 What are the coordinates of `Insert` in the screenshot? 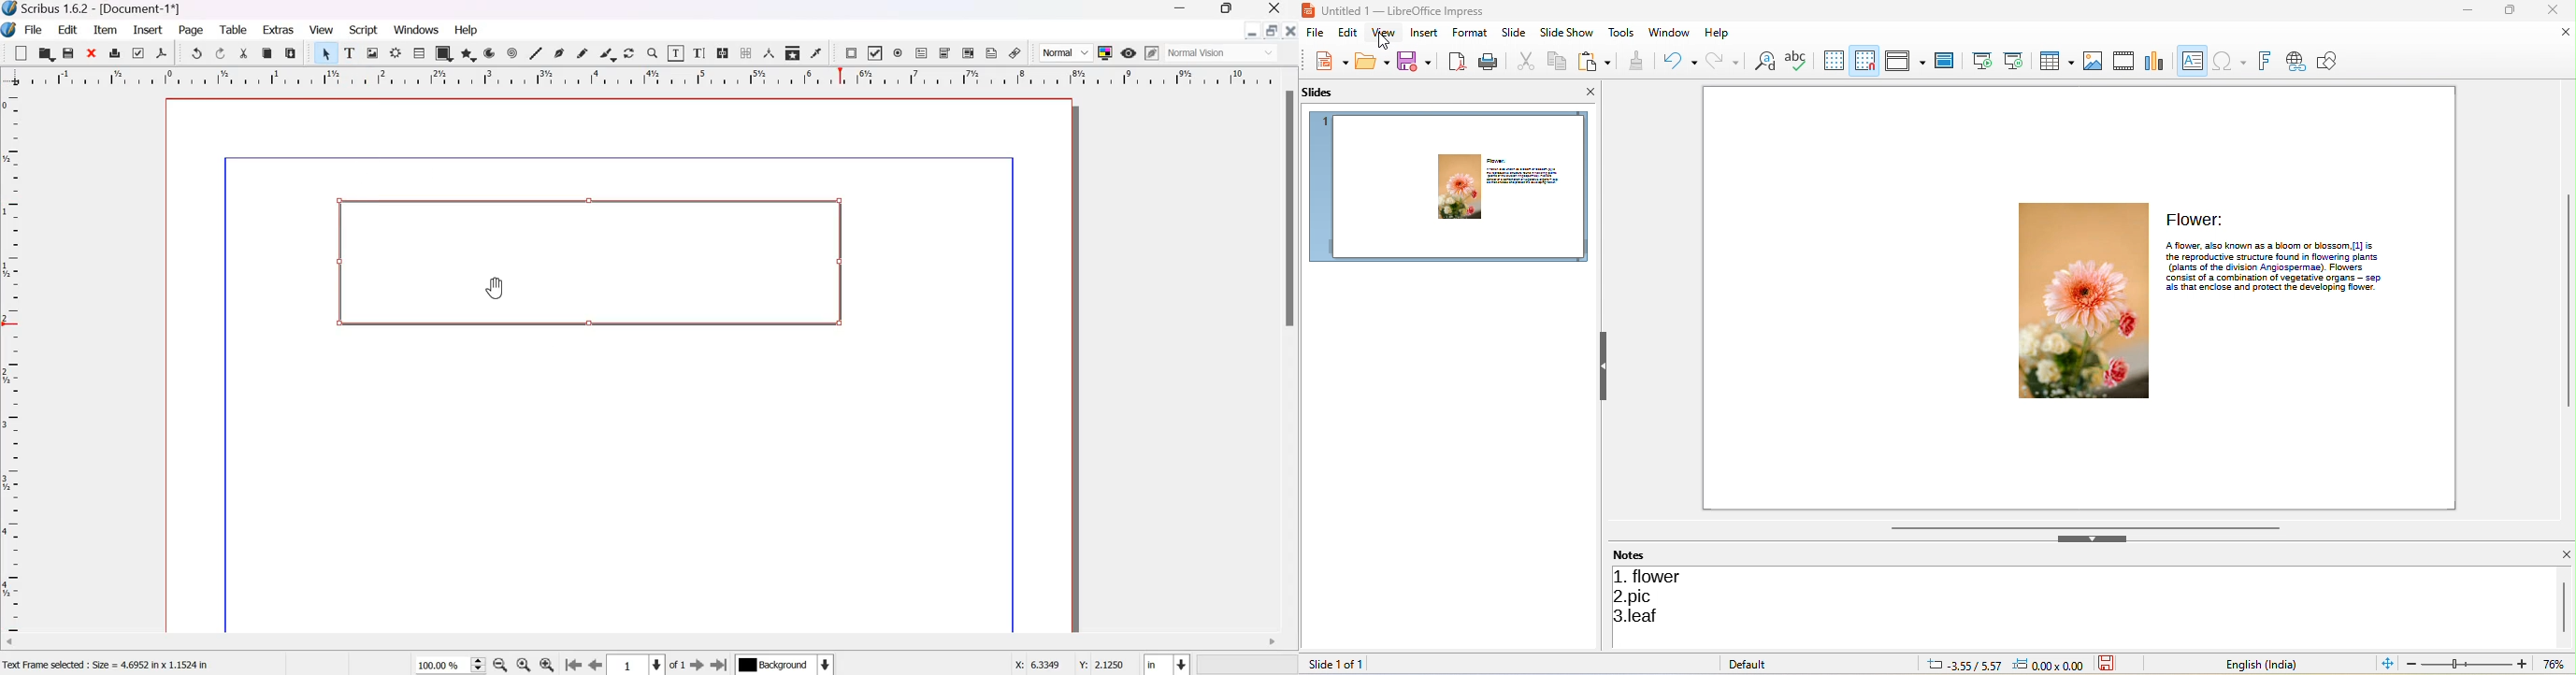 It's located at (148, 30).